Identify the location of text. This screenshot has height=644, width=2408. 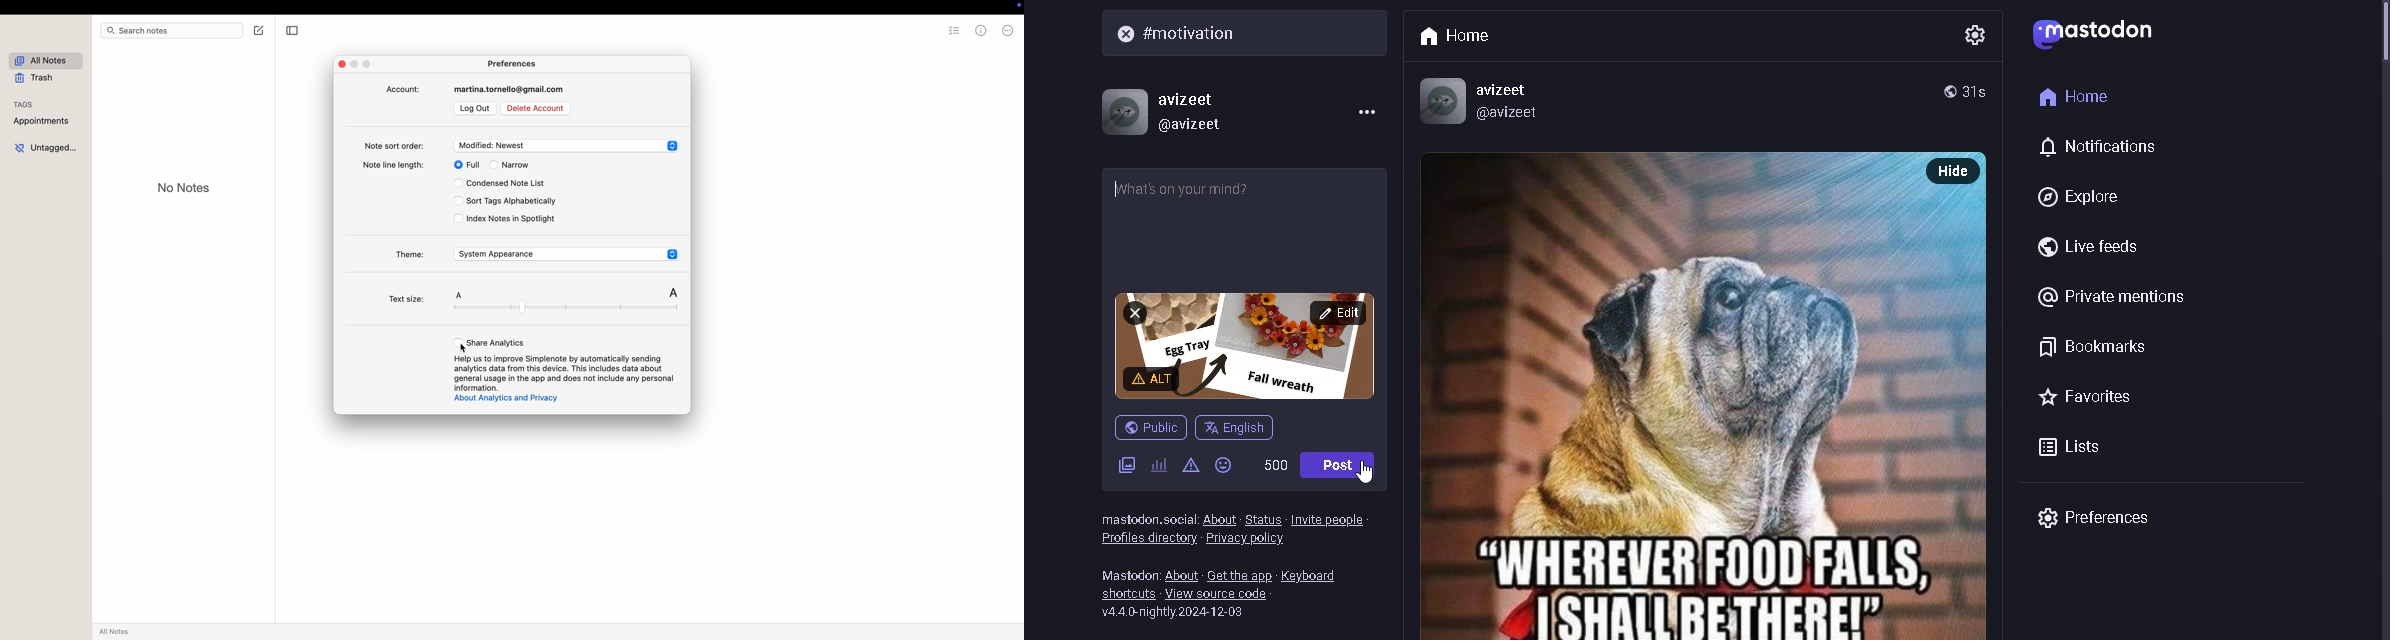
(1125, 572).